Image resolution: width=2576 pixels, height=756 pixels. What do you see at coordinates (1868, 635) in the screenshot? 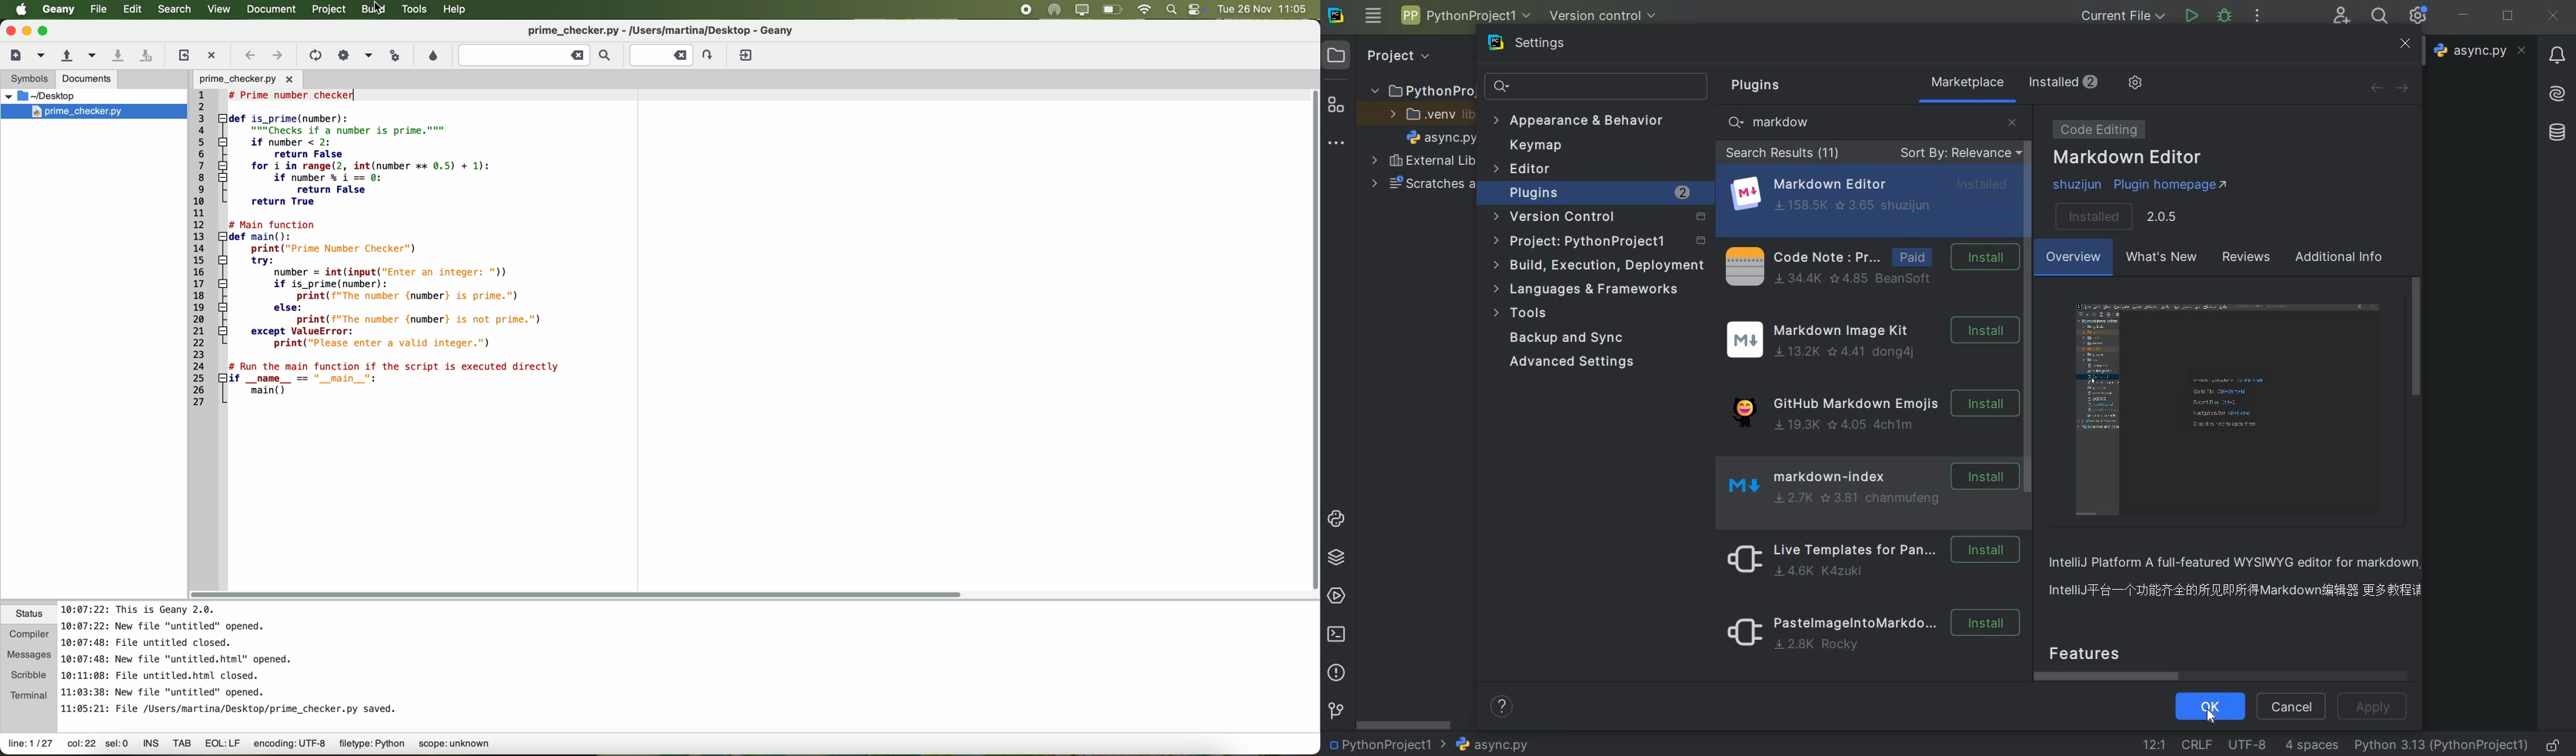
I see `pastelmageintomarkdown` at bounding box center [1868, 635].